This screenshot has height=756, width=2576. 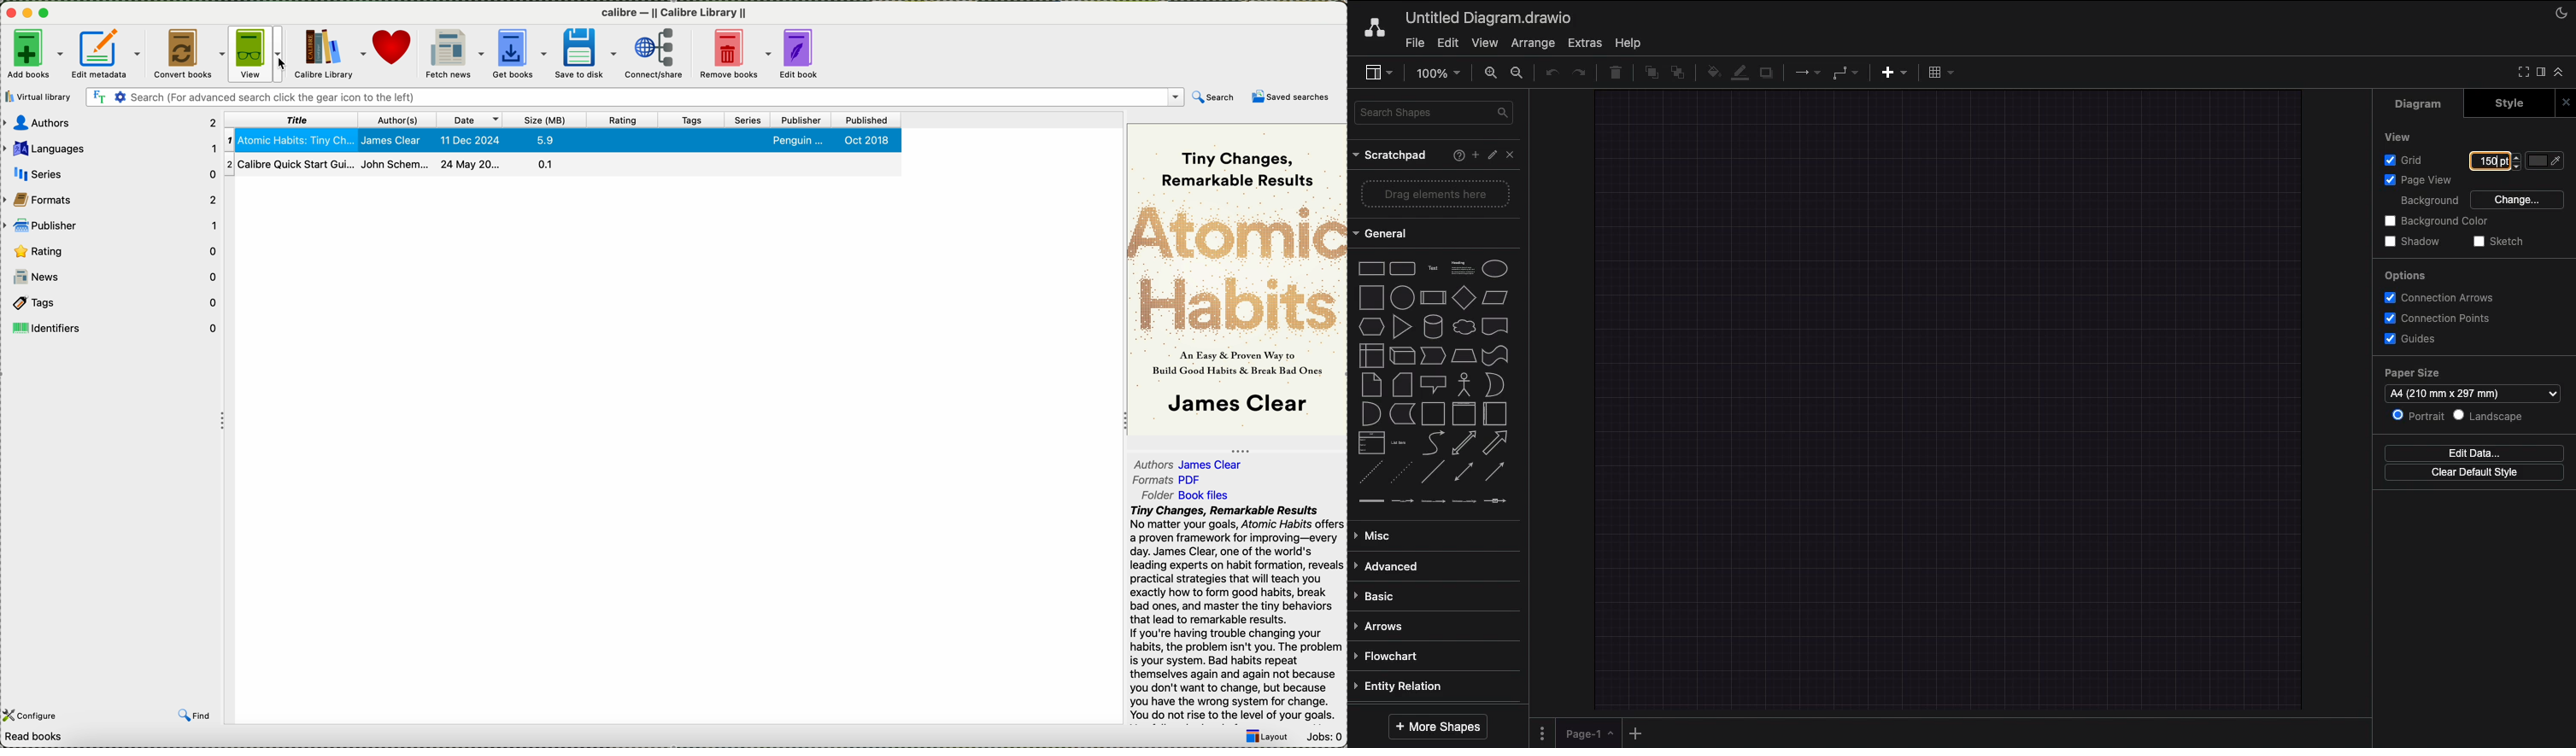 What do you see at coordinates (2411, 241) in the screenshot?
I see `Shadow` at bounding box center [2411, 241].